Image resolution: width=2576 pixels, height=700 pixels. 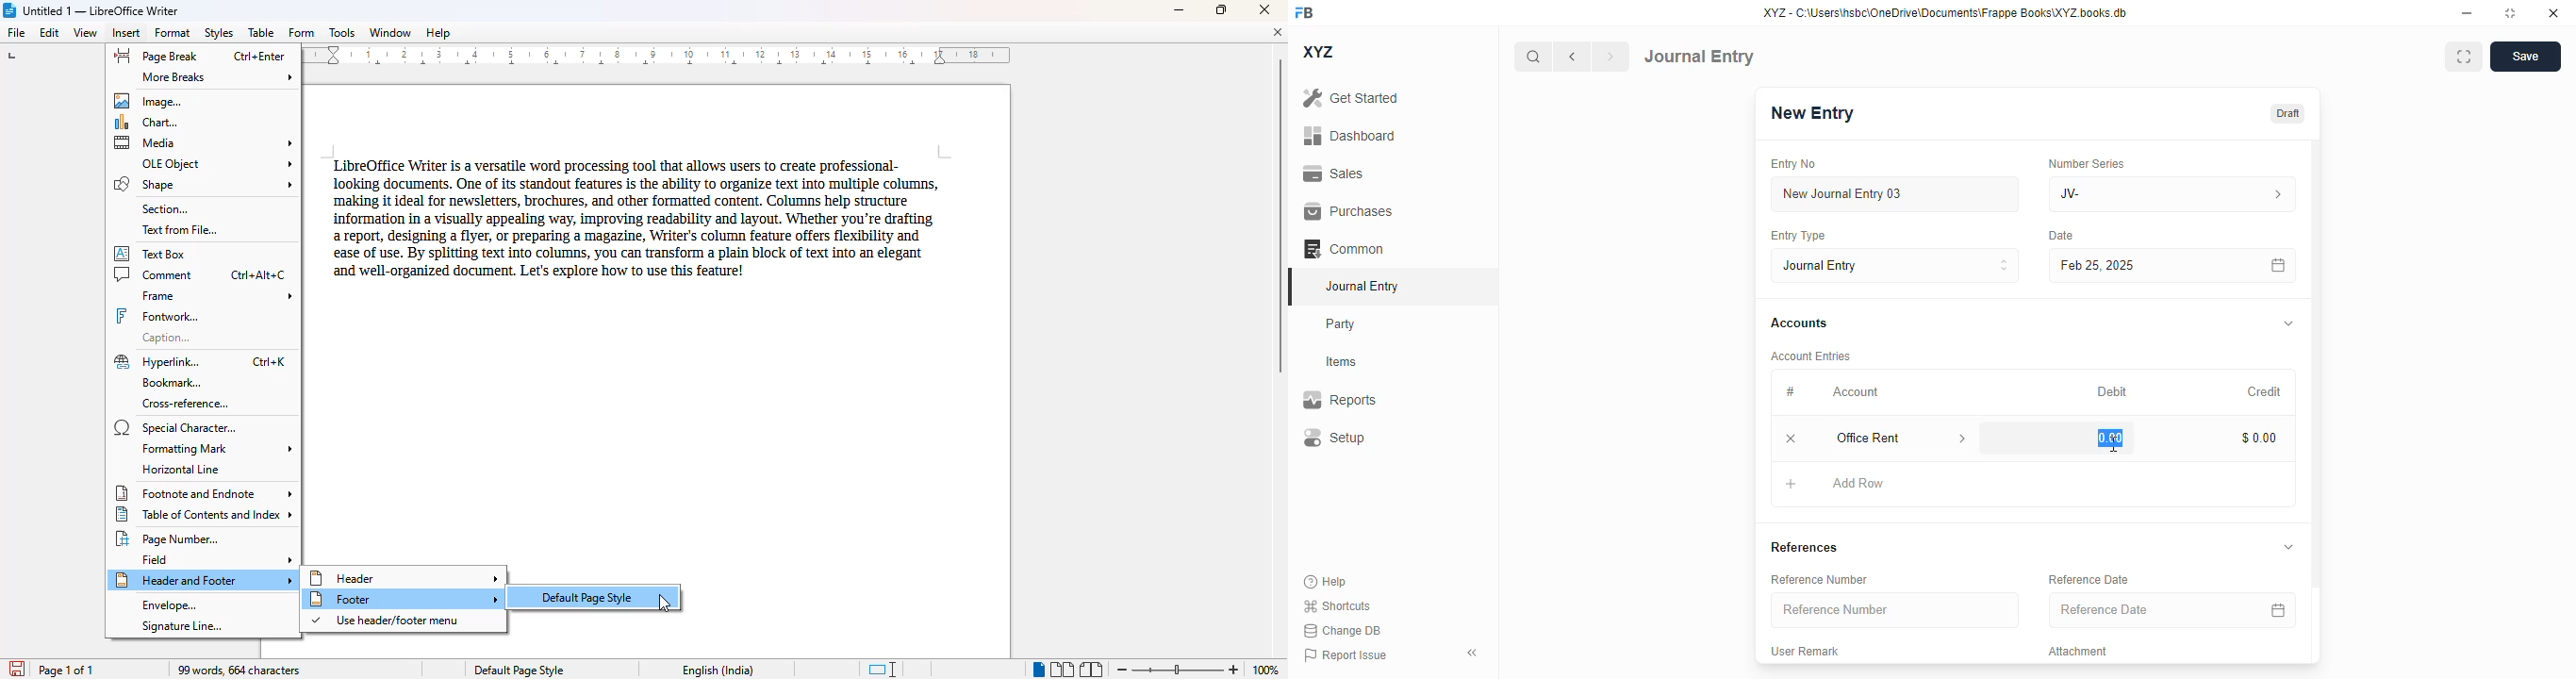 I want to click on attachment, so click(x=2078, y=651).